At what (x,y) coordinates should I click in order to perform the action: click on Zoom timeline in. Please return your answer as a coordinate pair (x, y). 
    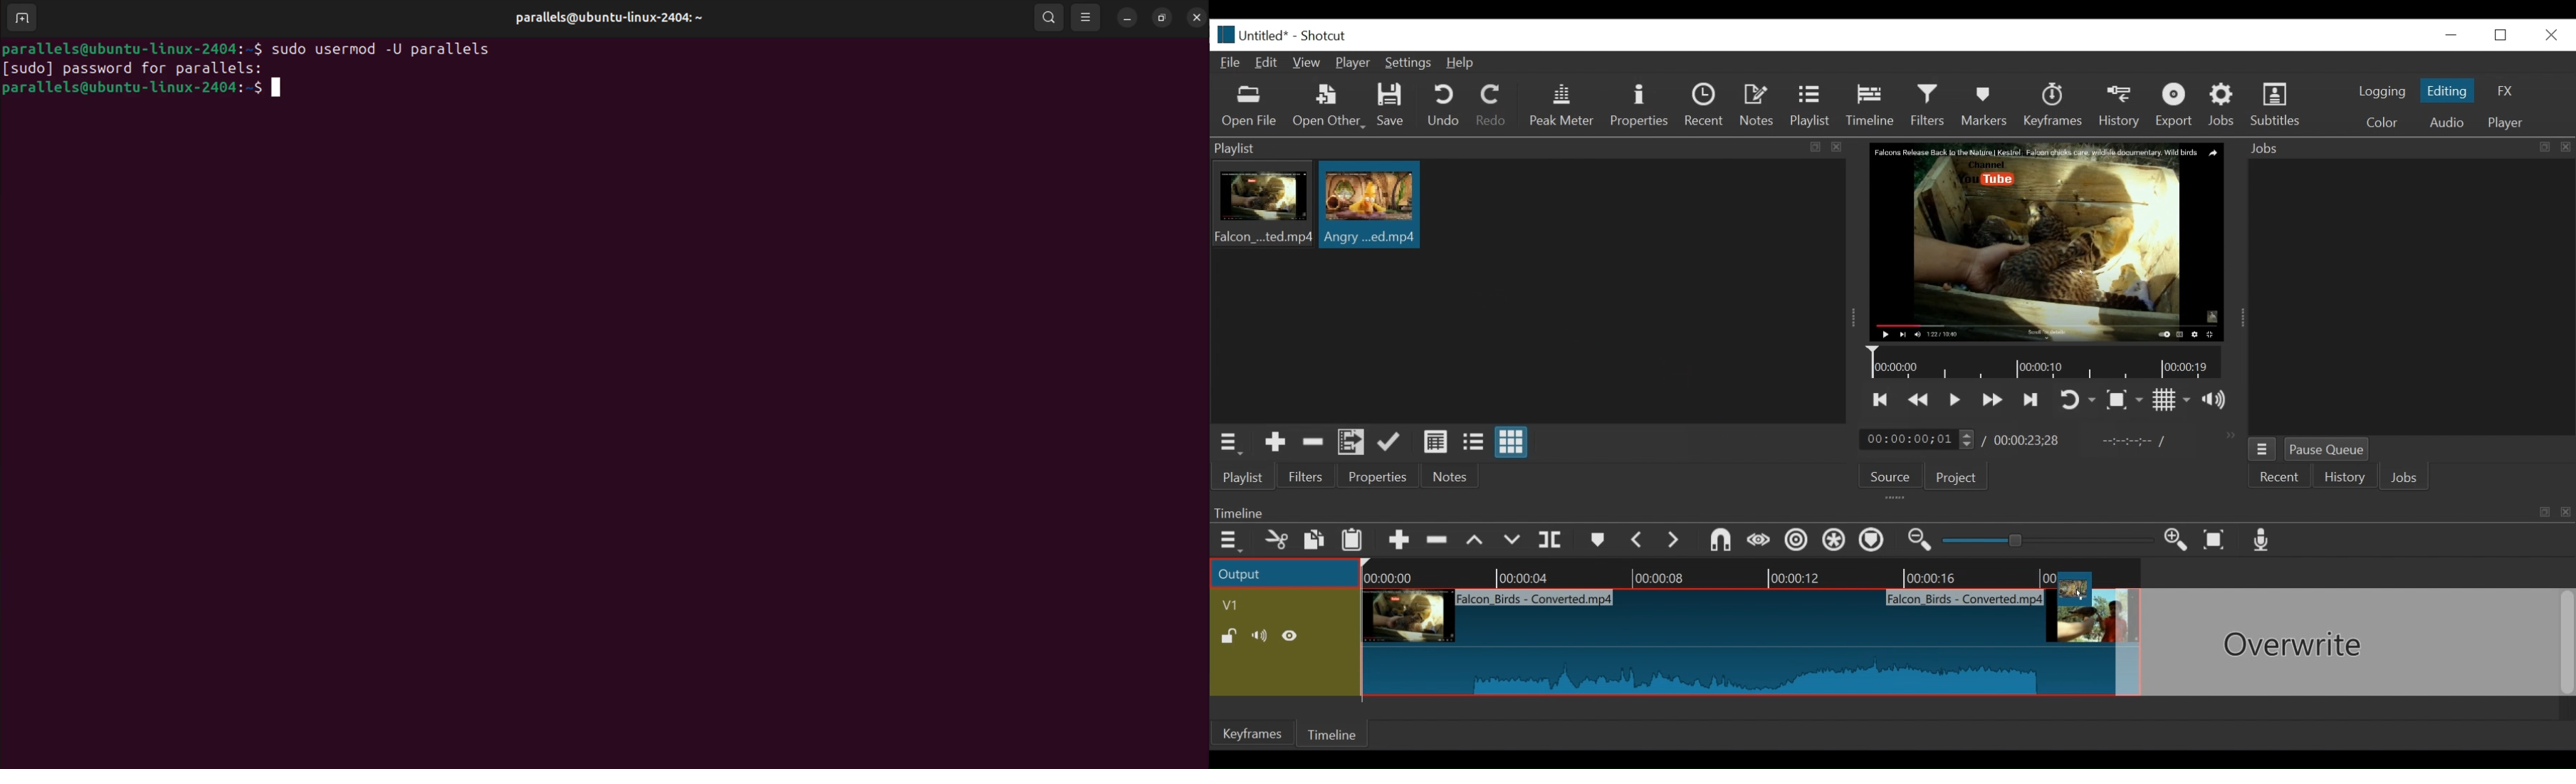
    Looking at the image, I should click on (1917, 542).